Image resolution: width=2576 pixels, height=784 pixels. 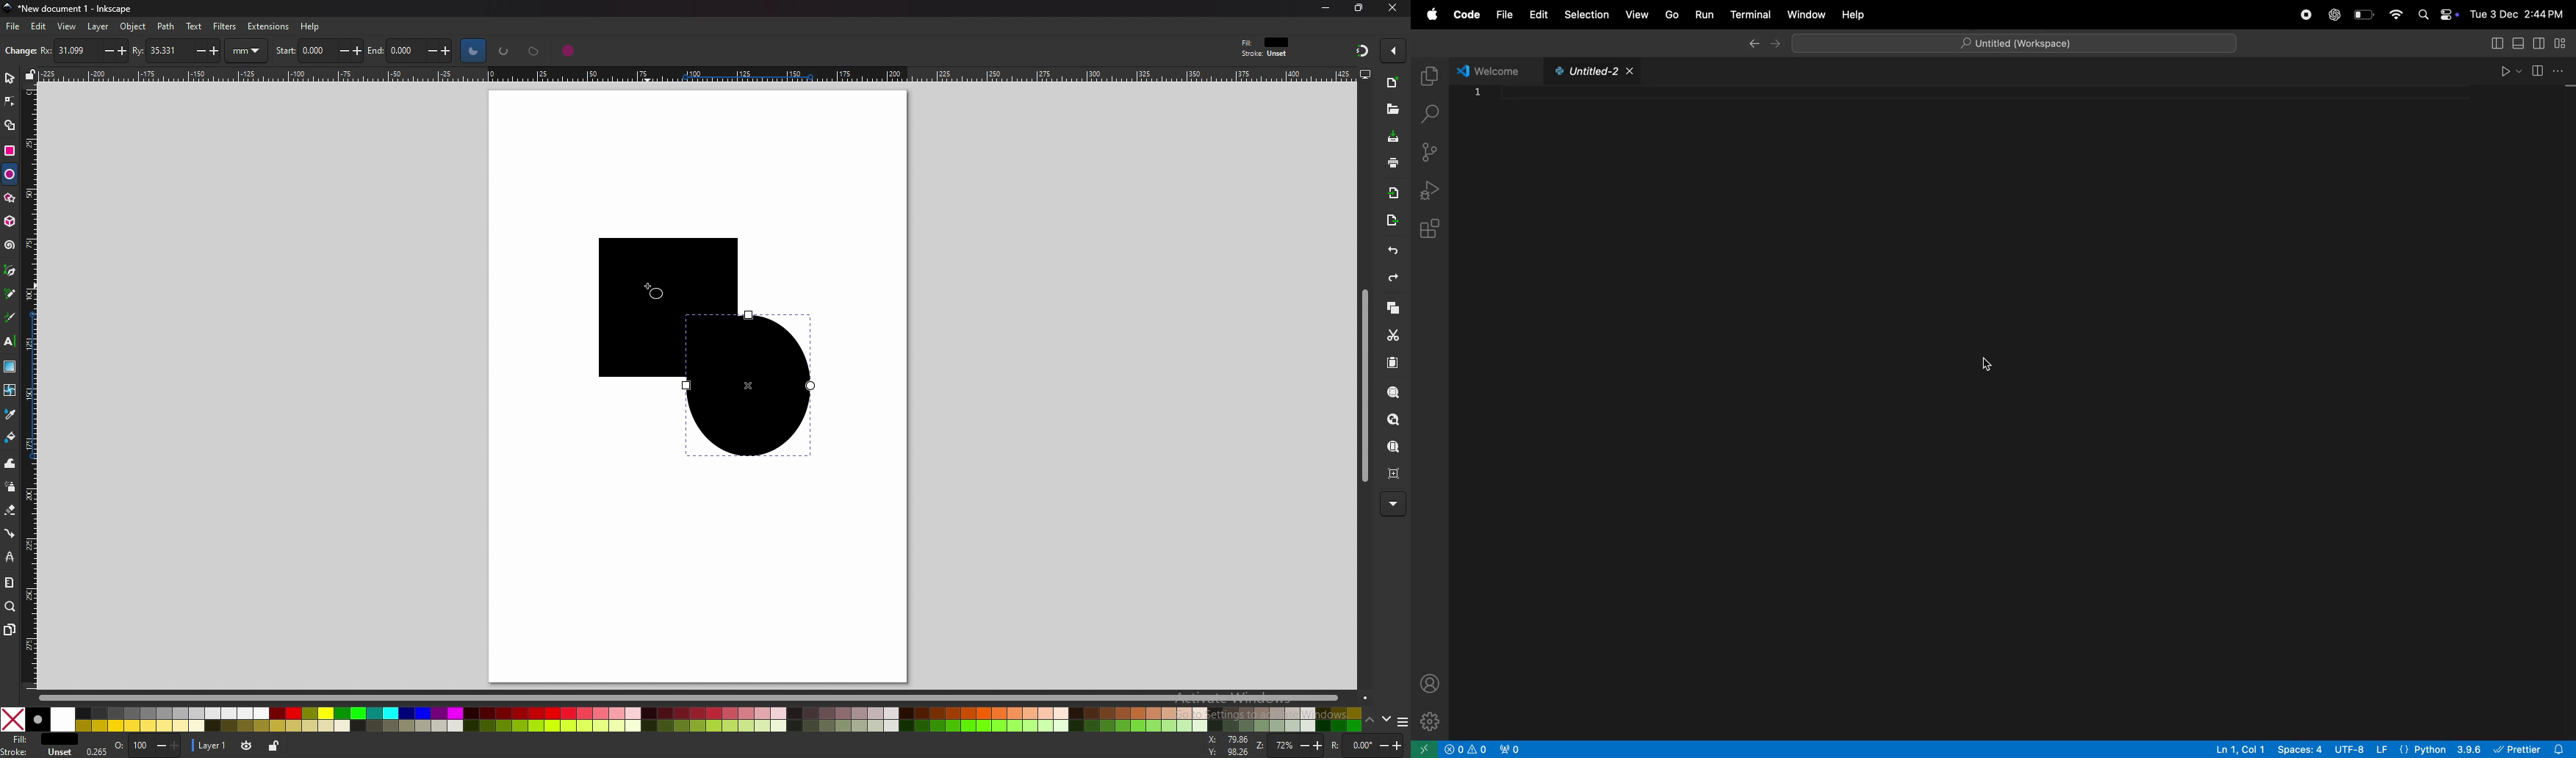 What do you see at coordinates (9, 629) in the screenshot?
I see `pages` at bounding box center [9, 629].